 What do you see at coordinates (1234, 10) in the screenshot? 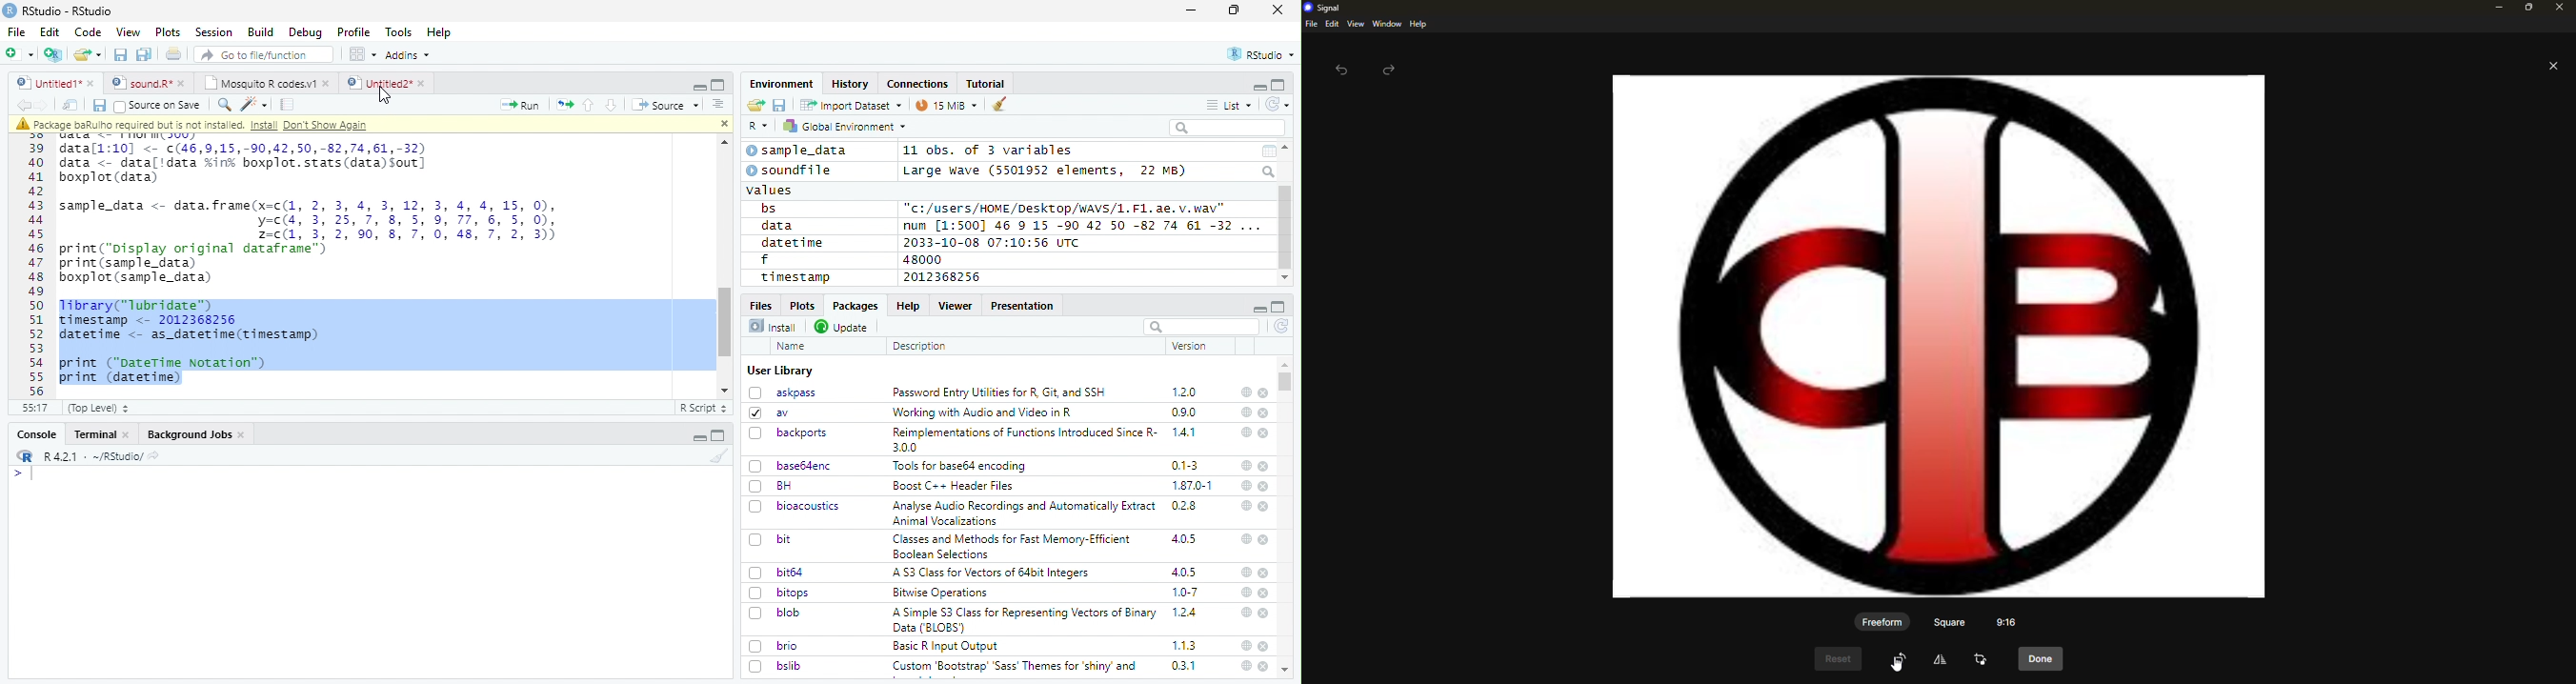
I see `maximize` at bounding box center [1234, 10].